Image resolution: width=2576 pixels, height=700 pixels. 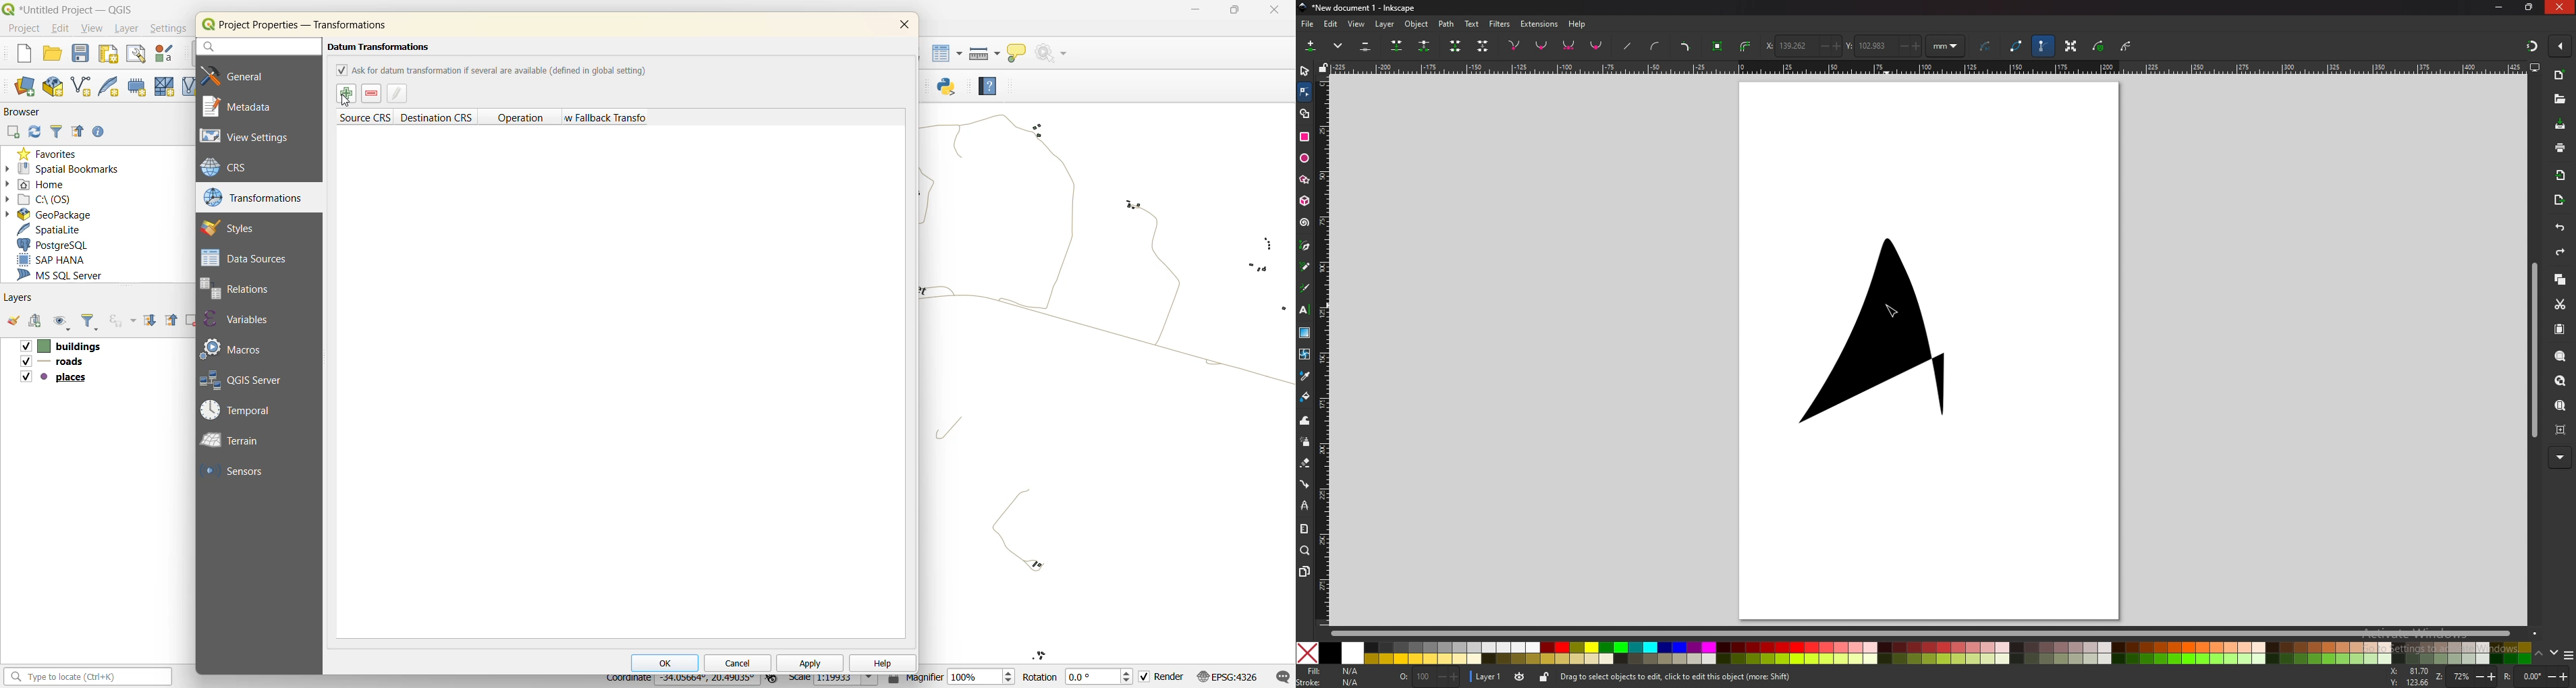 I want to click on selector, so click(x=1304, y=70).